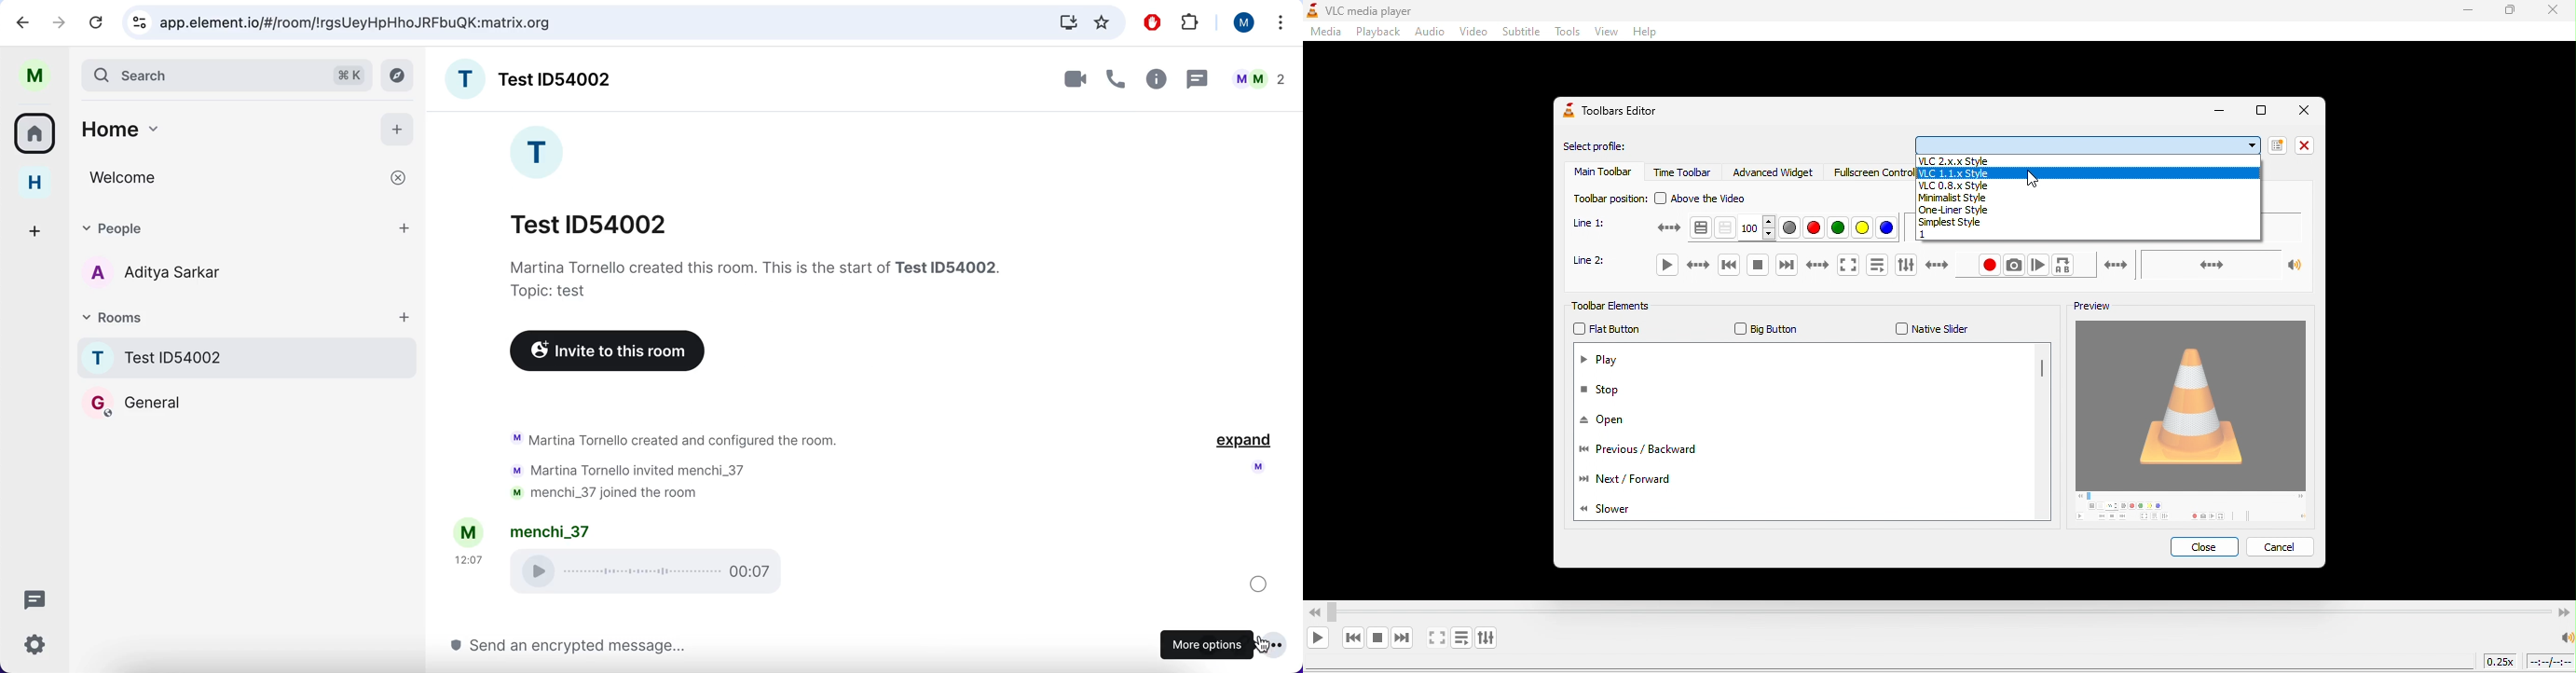 Image resolution: width=2576 pixels, height=700 pixels. Describe the element at coordinates (2216, 112) in the screenshot. I see `minimize` at that location.